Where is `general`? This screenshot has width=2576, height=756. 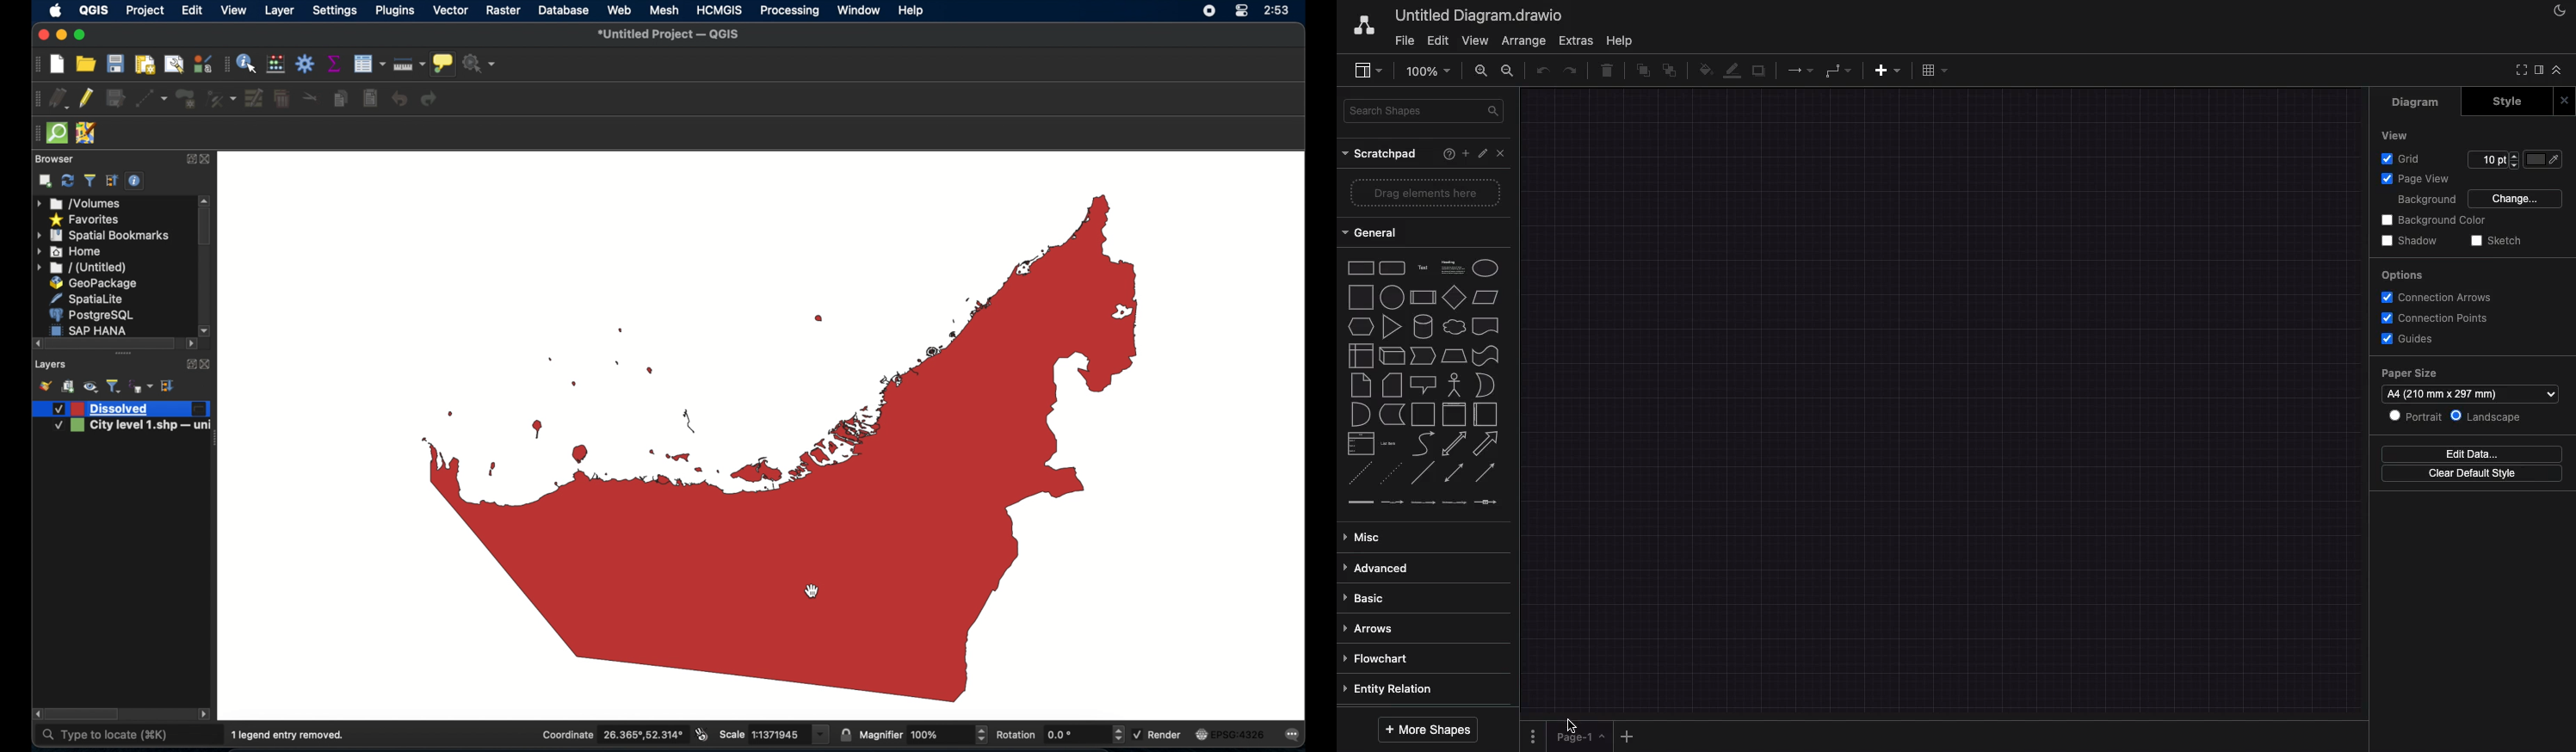
general is located at coordinates (1370, 232).